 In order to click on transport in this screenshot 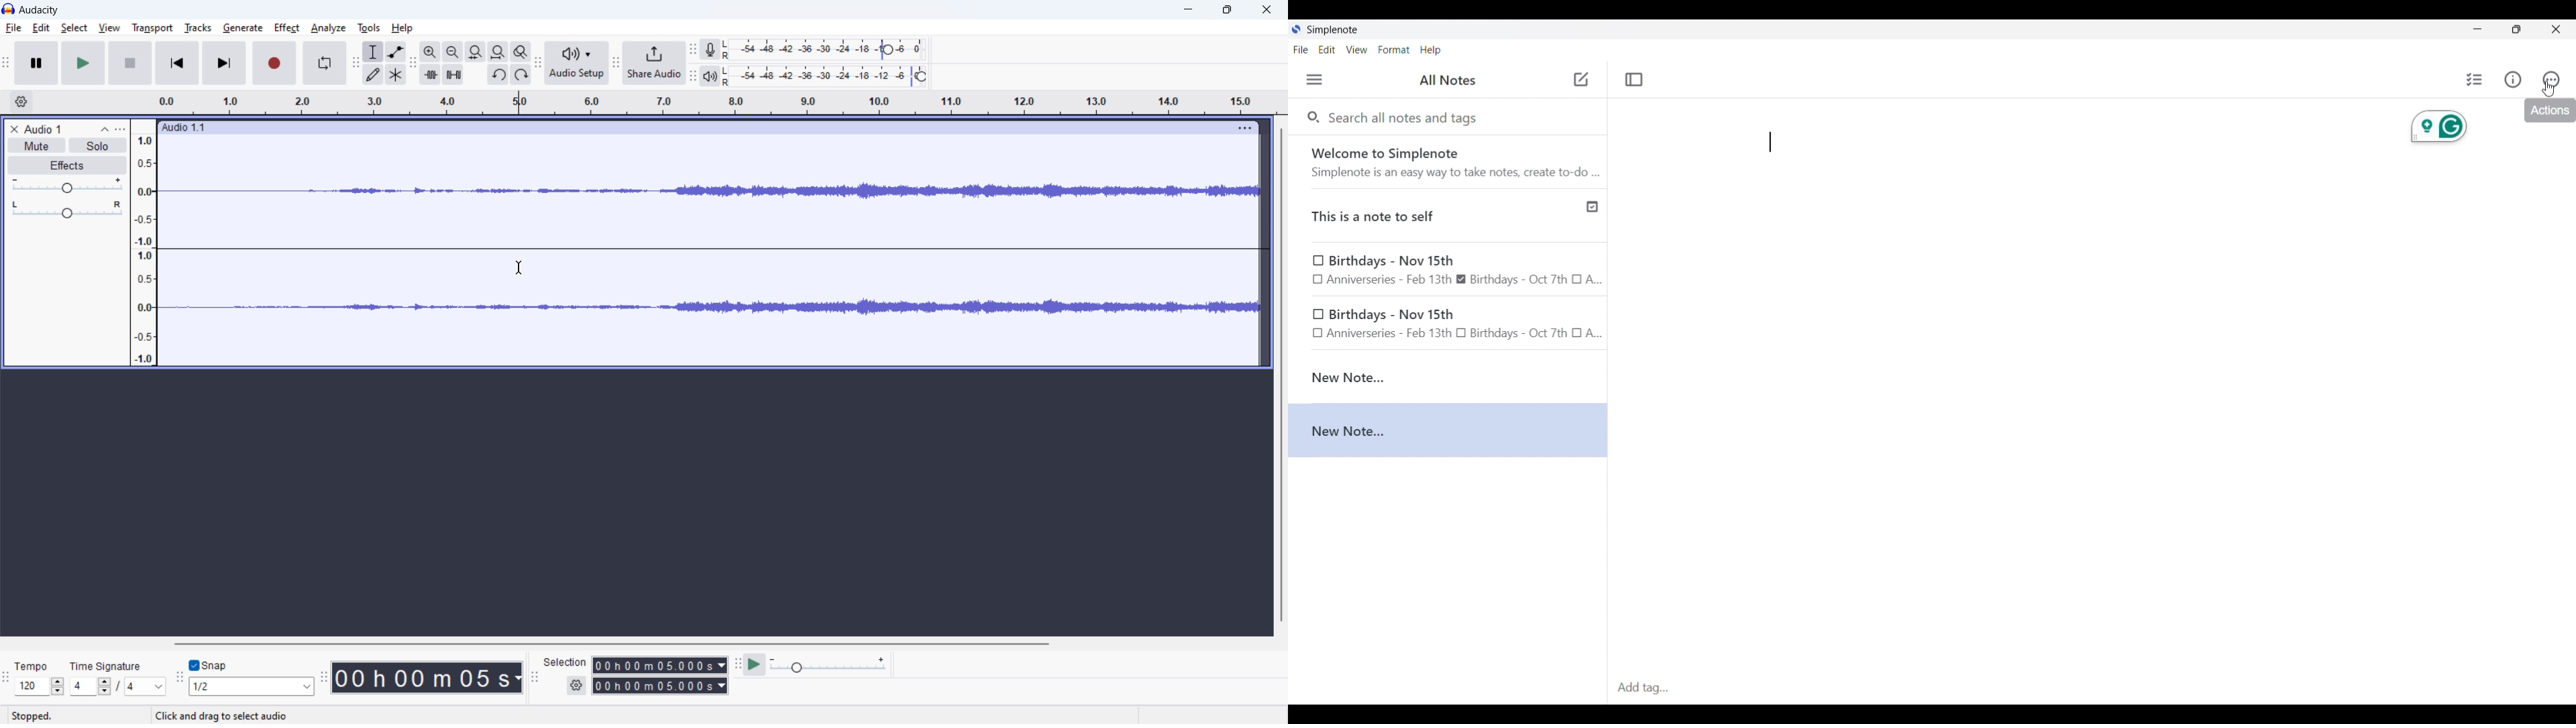, I will do `click(152, 27)`.